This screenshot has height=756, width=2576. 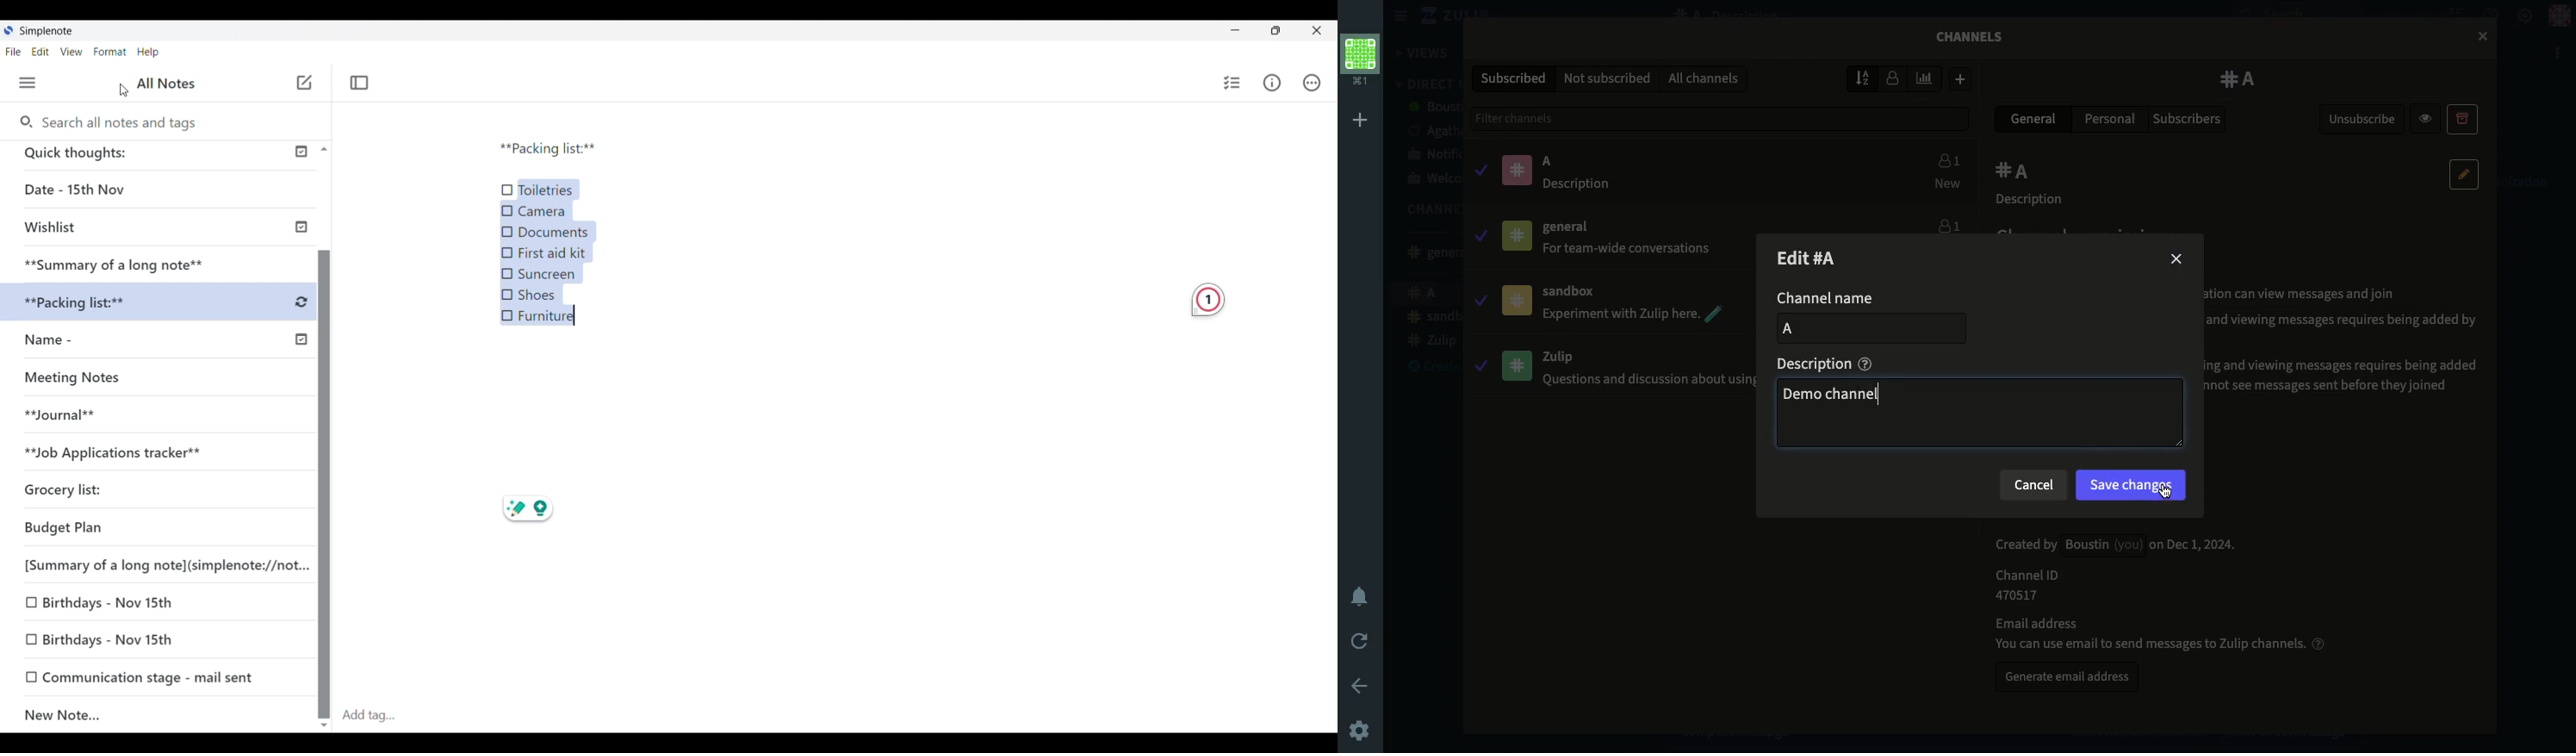 I want to click on Insert checklist, so click(x=1234, y=83).